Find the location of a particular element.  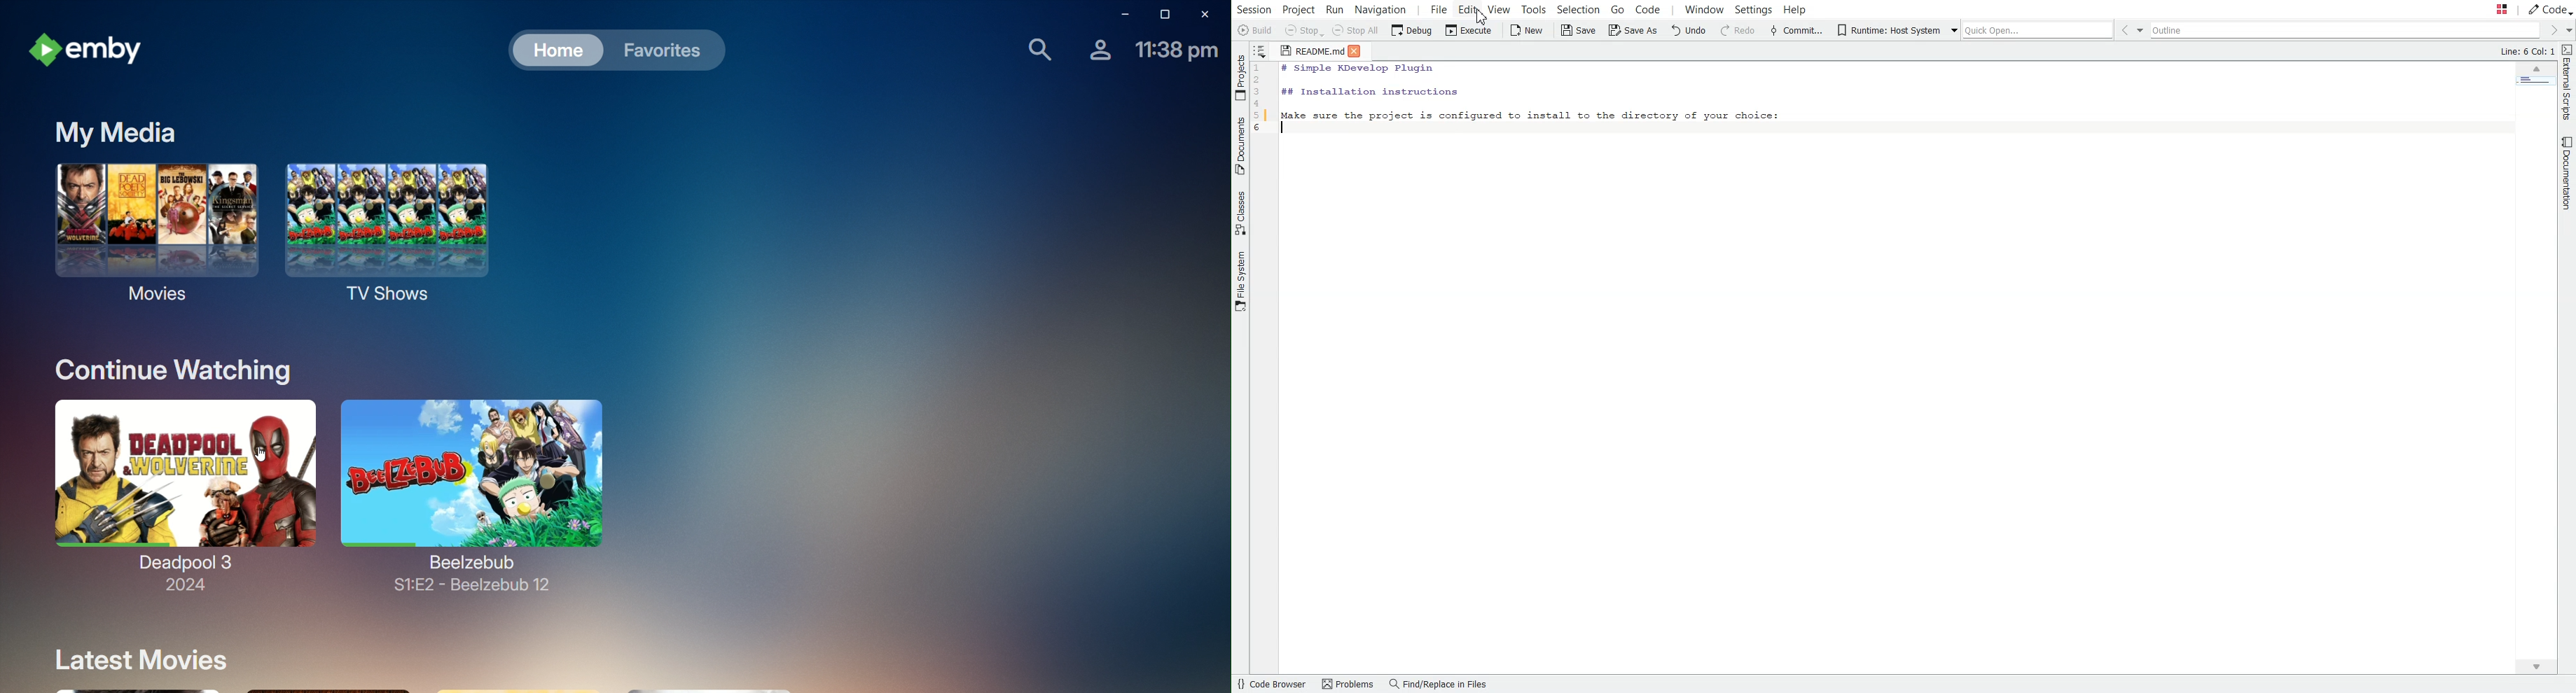

New is located at coordinates (1528, 30).